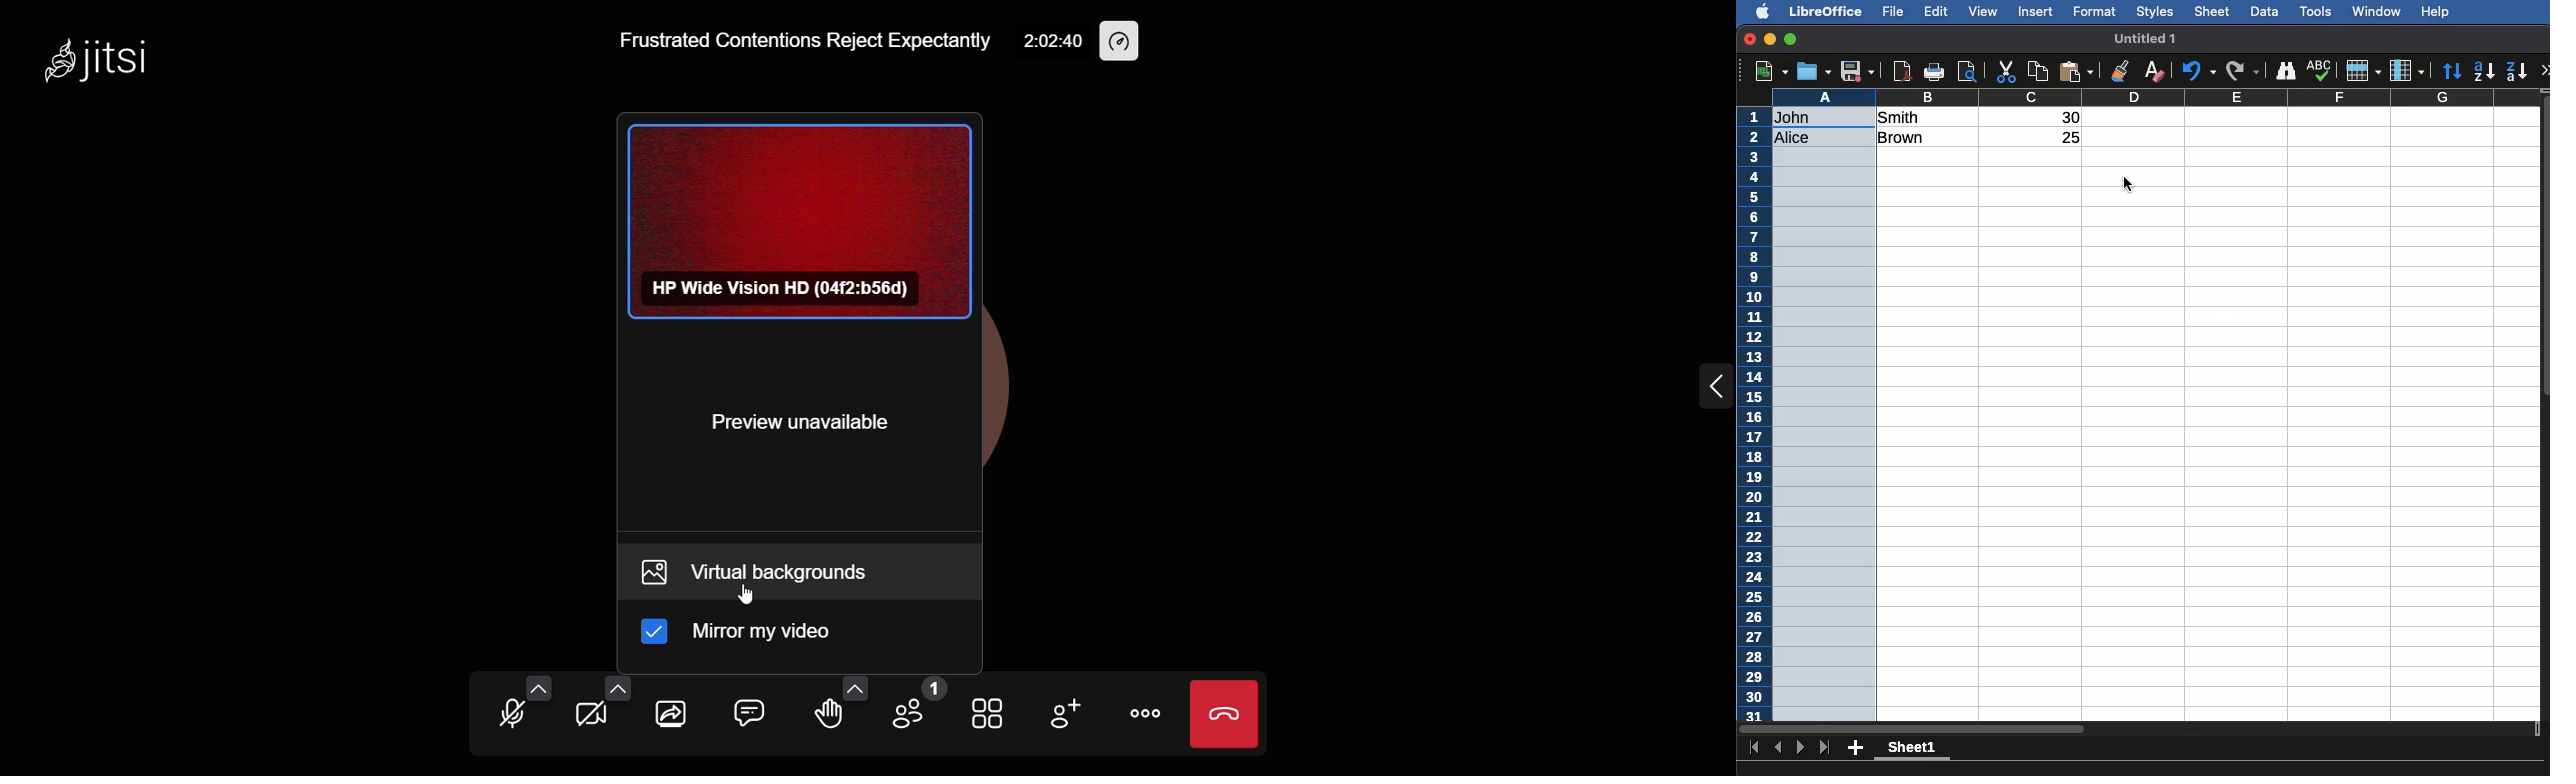  I want to click on More, so click(2545, 69).